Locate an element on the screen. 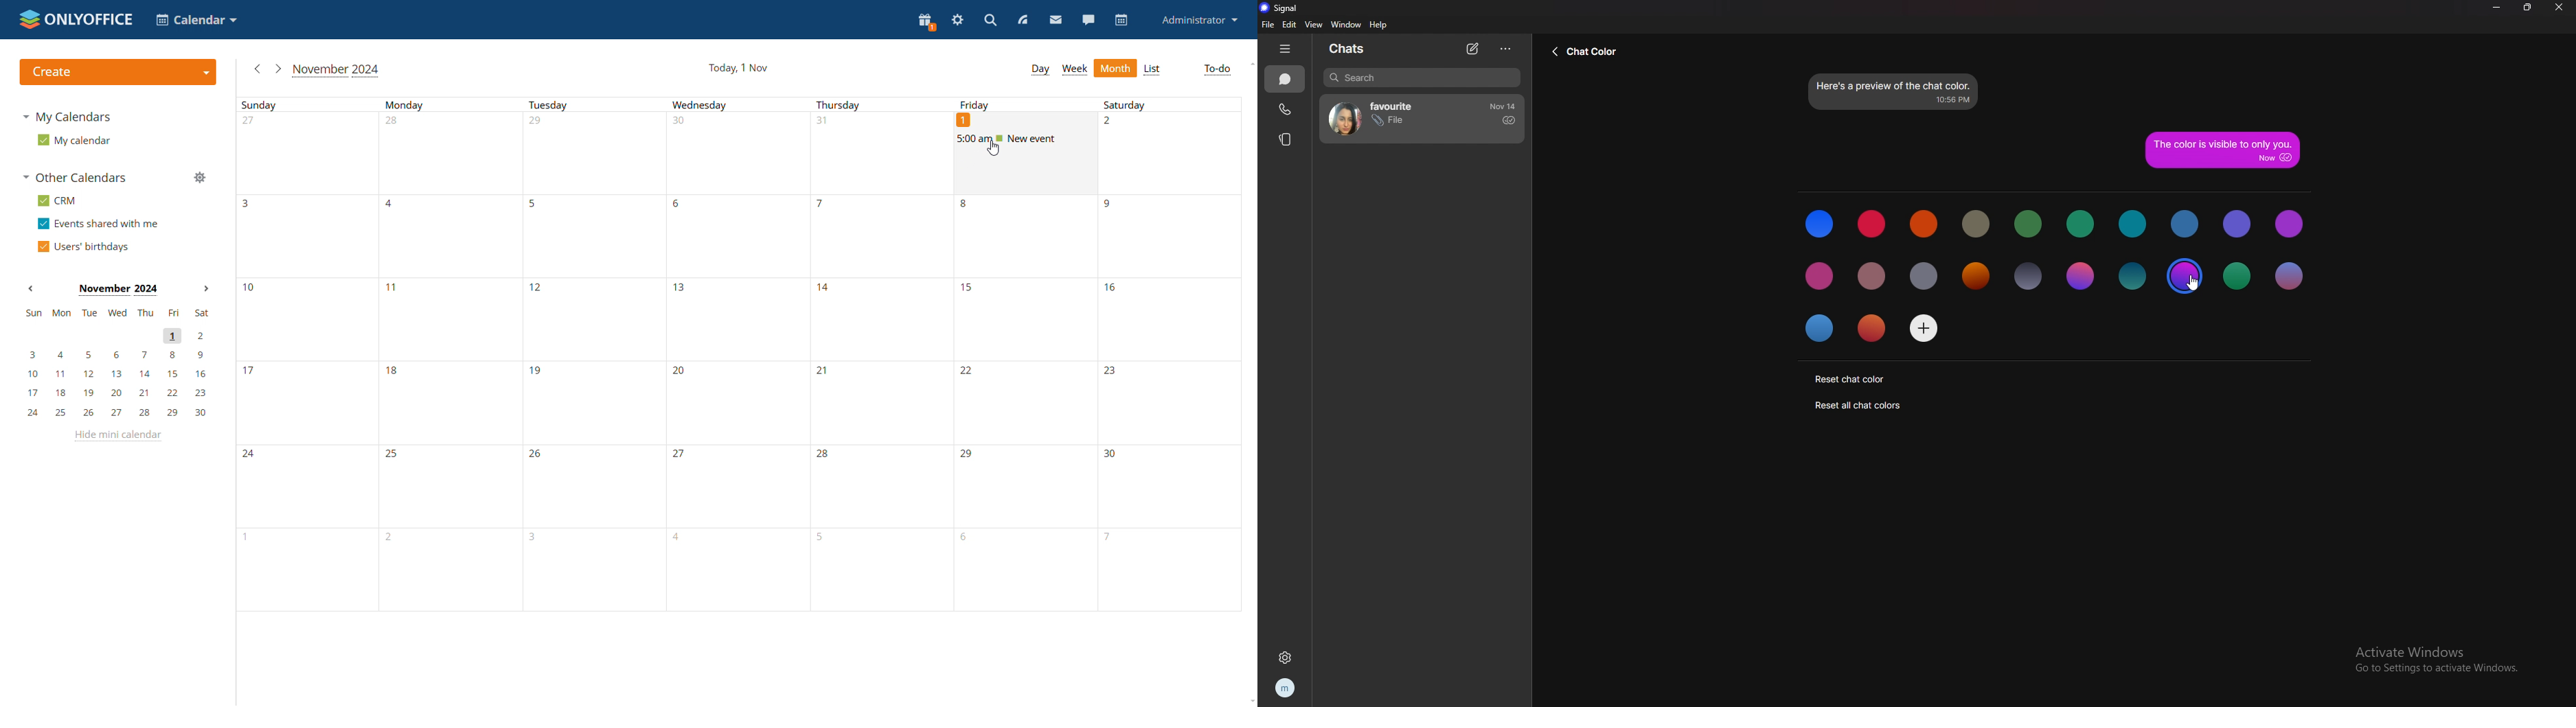 Image resolution: width=2576 pixels, height=728 pixels. color is located at coordinates (2079, 277).